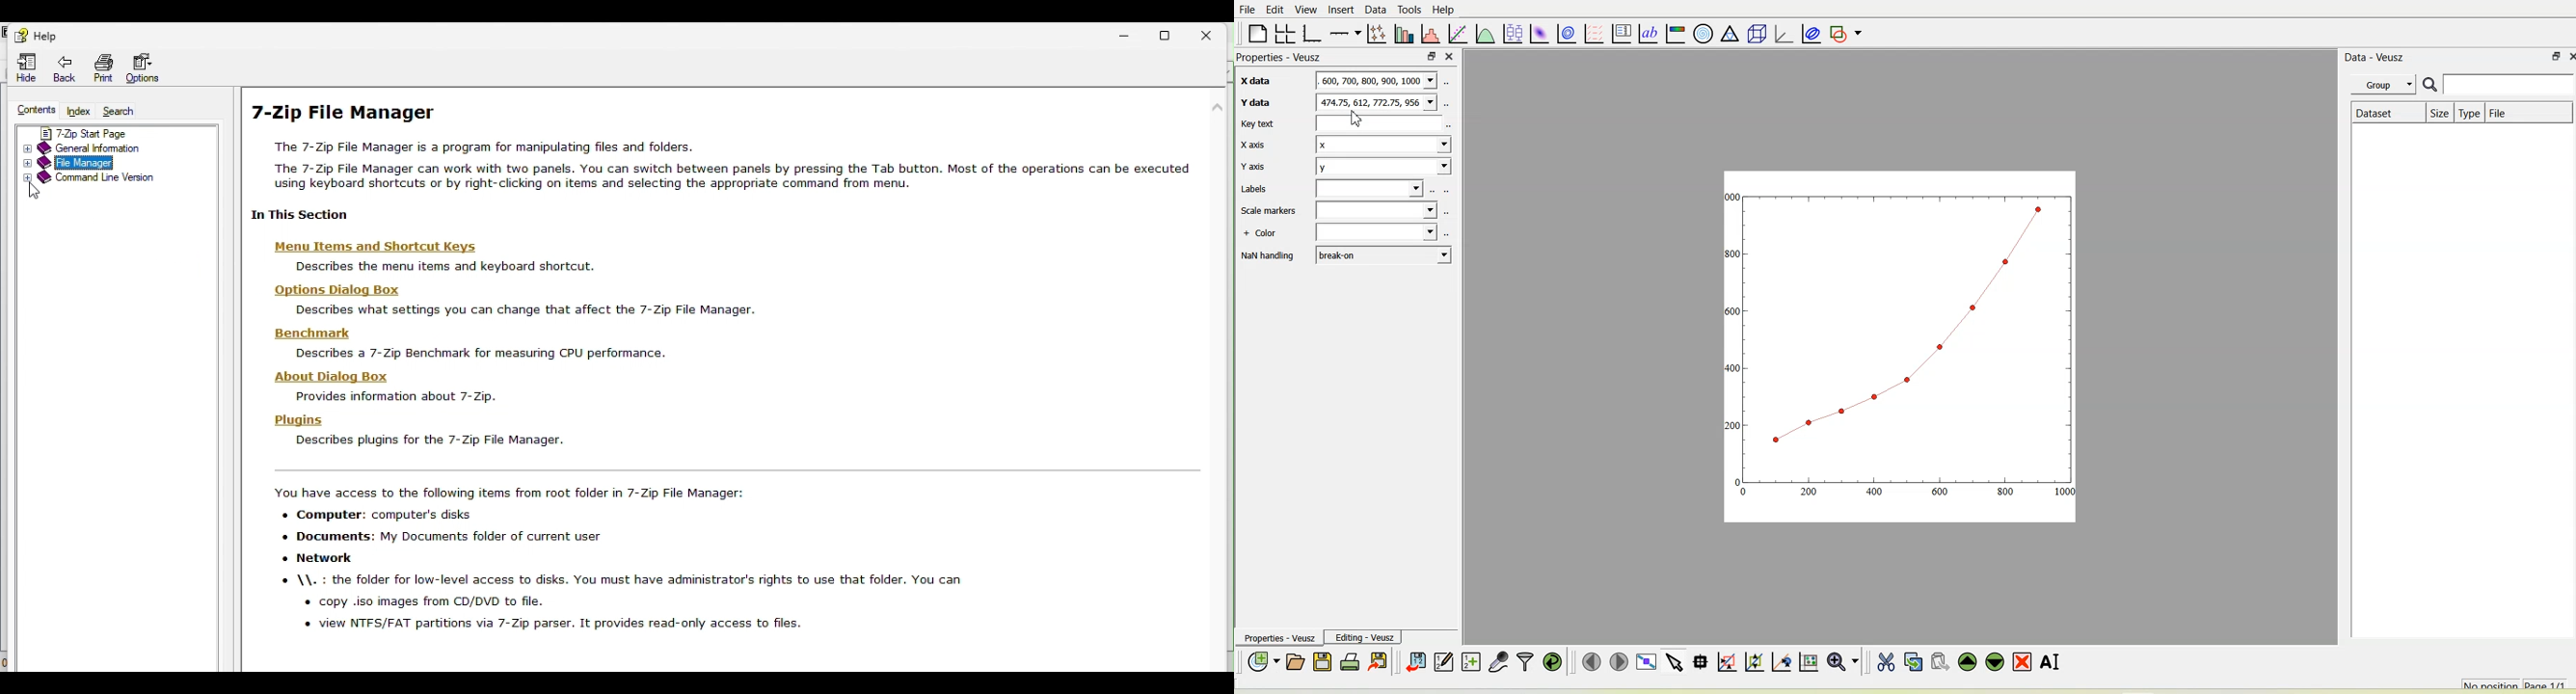  I want to click on float panel, so click(2553, 57).